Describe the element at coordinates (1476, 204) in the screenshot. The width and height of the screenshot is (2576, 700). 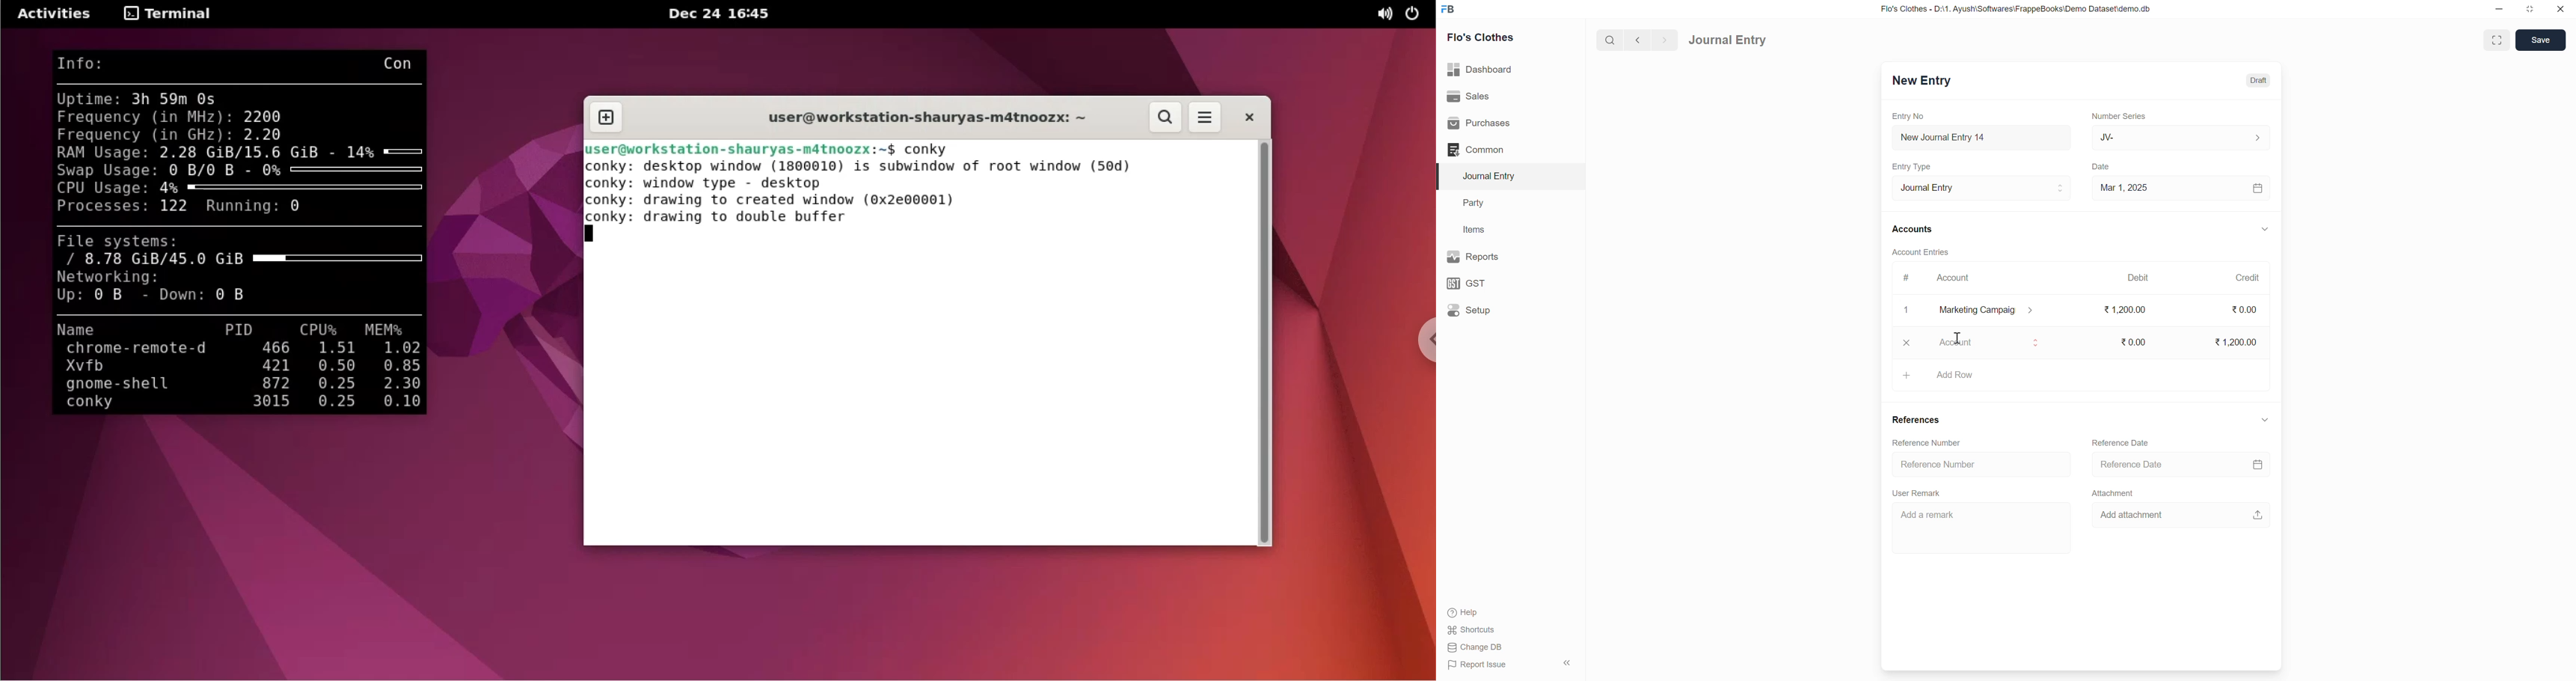
I see `Party` at that location.